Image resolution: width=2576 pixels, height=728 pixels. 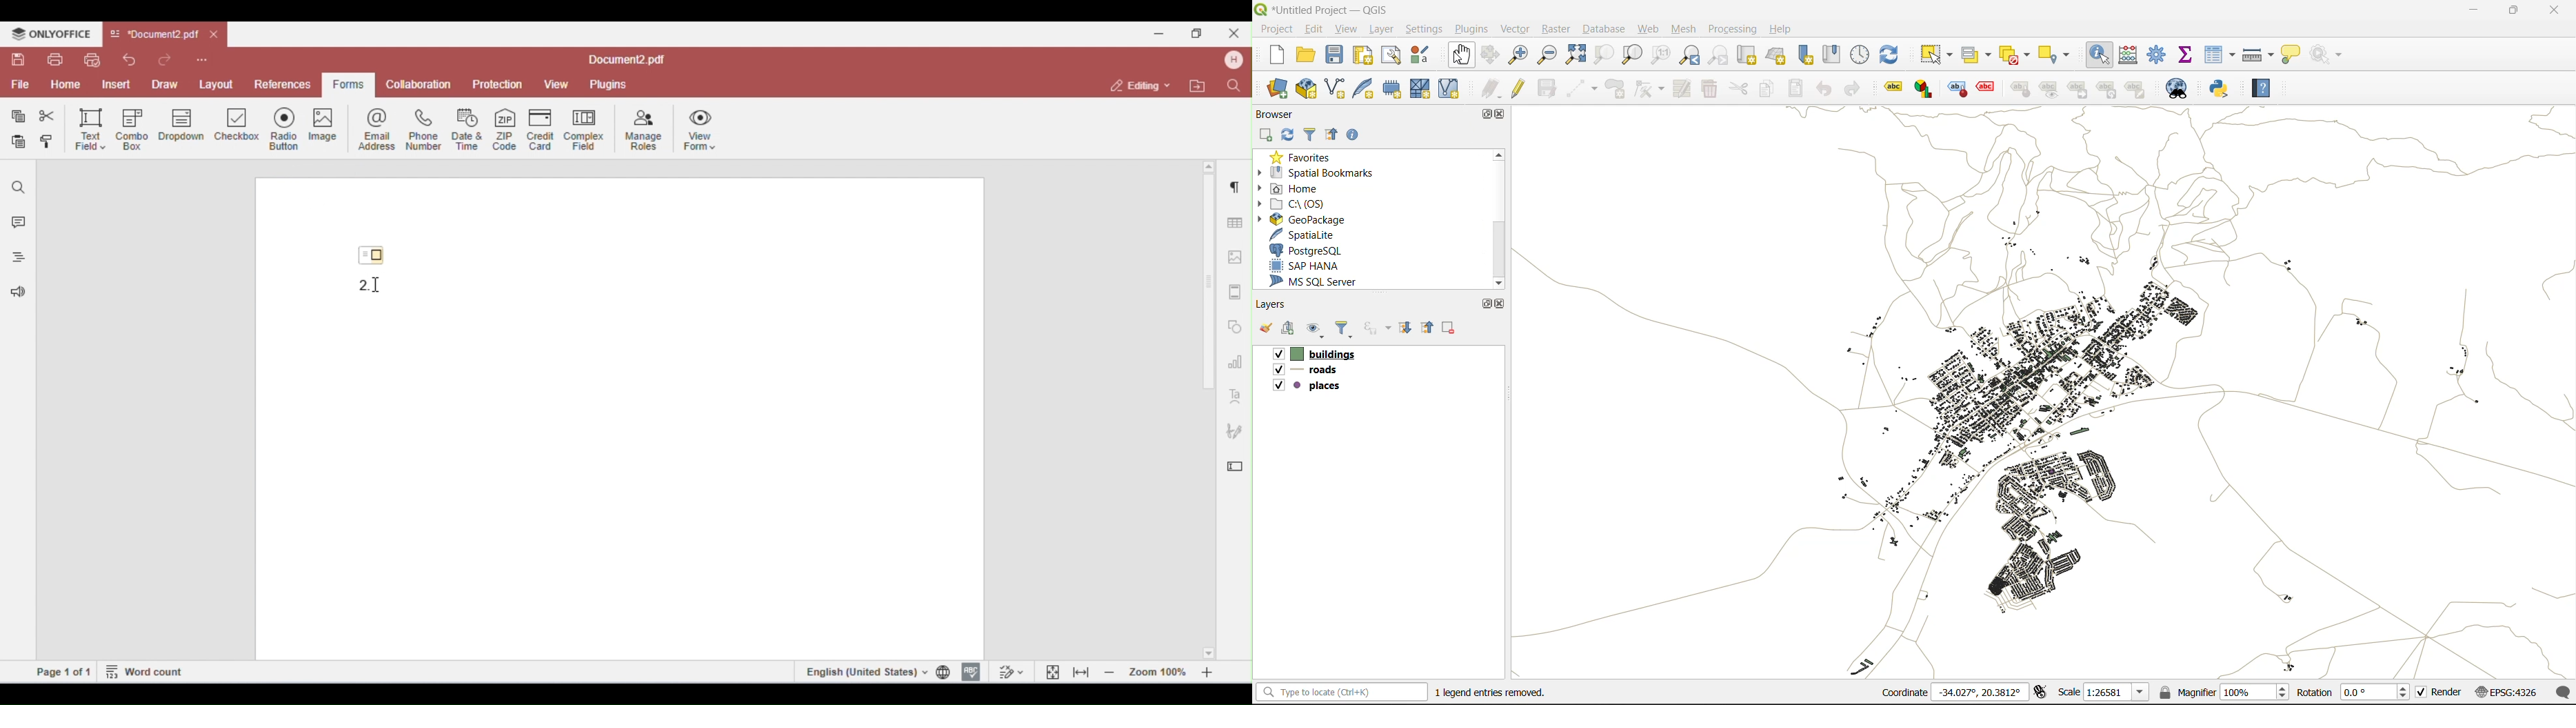 What do you see at coordinates (2109, 89) in the screenshot?
I see `Hierarchy` at bounding box center [2109, 89].